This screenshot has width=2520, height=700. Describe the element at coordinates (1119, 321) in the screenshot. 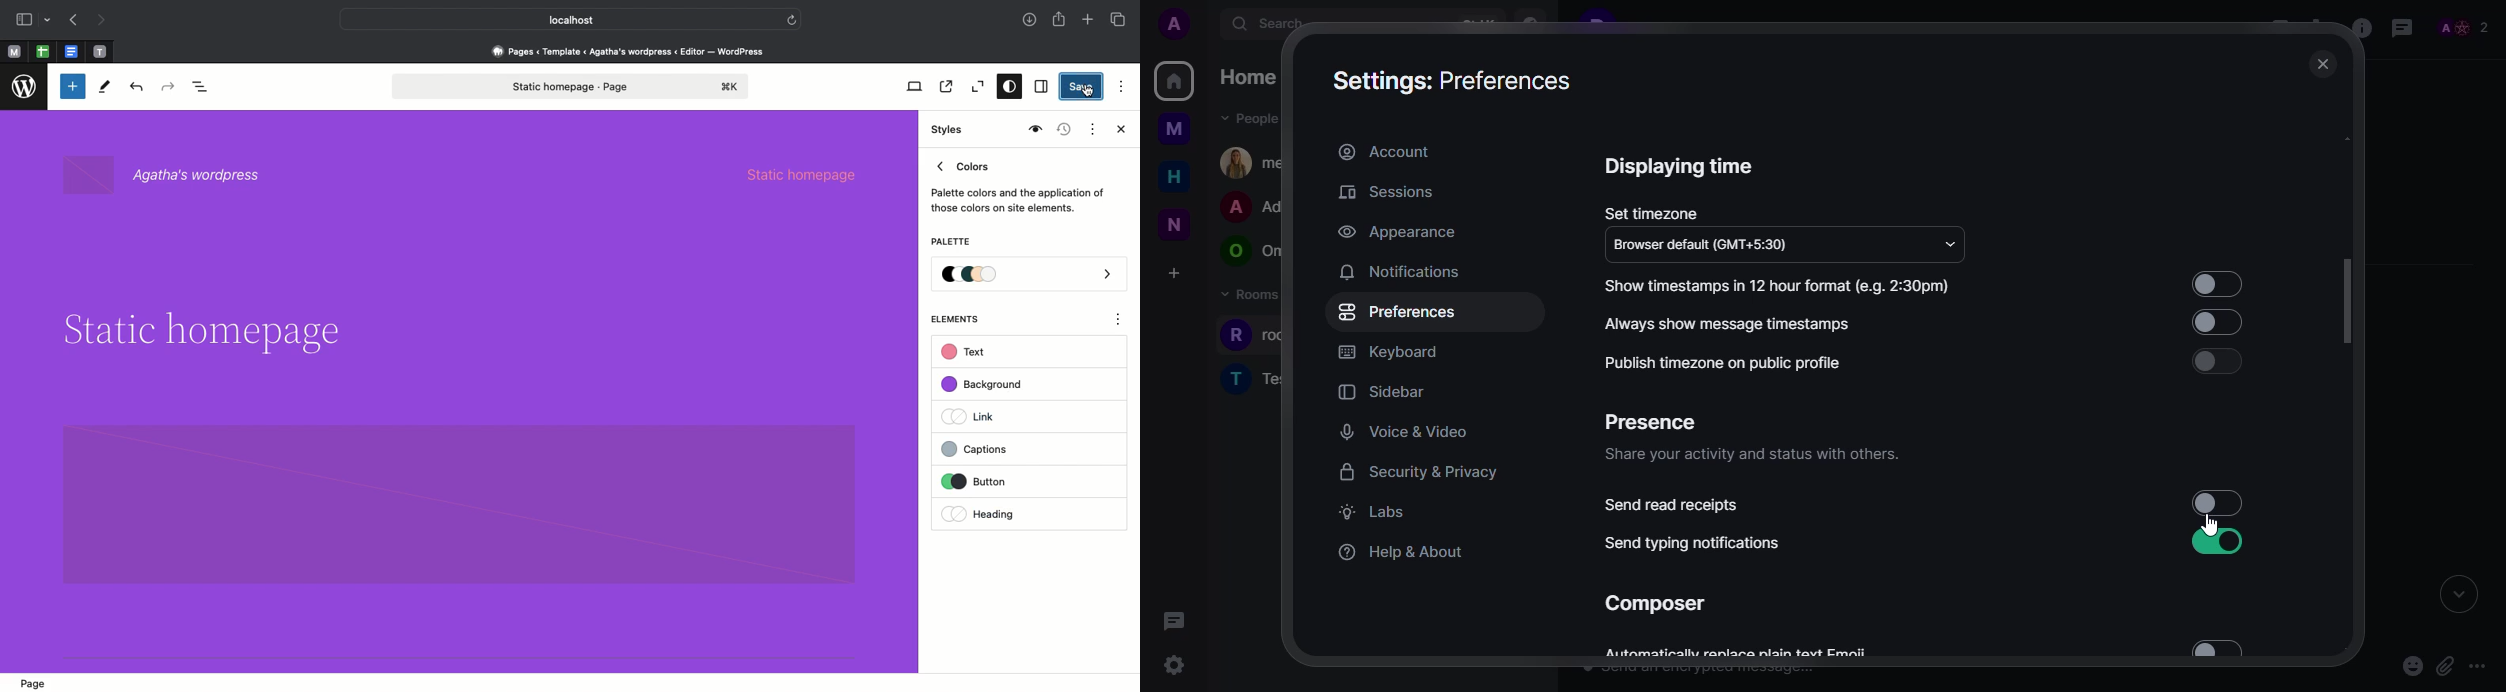

I see `options` at that location.